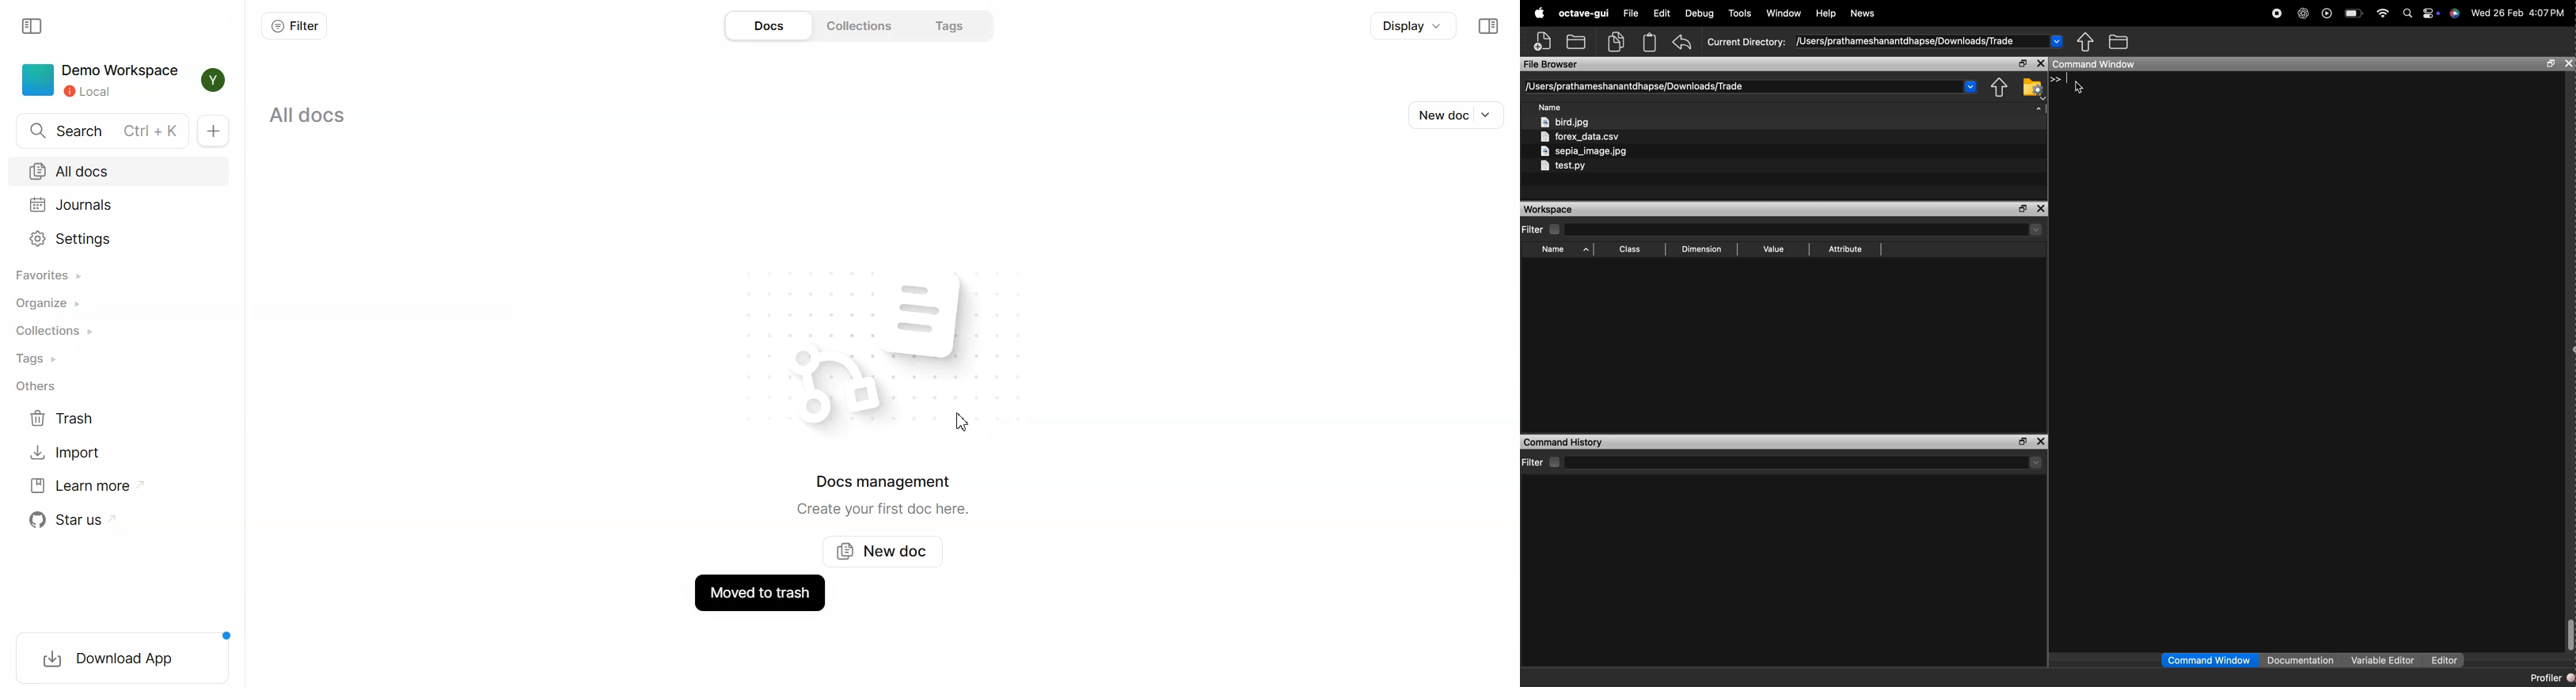  What do you see at coordinates (2042, 210) in the screenshot?
I see `close` at bounding box center [2042, 210].